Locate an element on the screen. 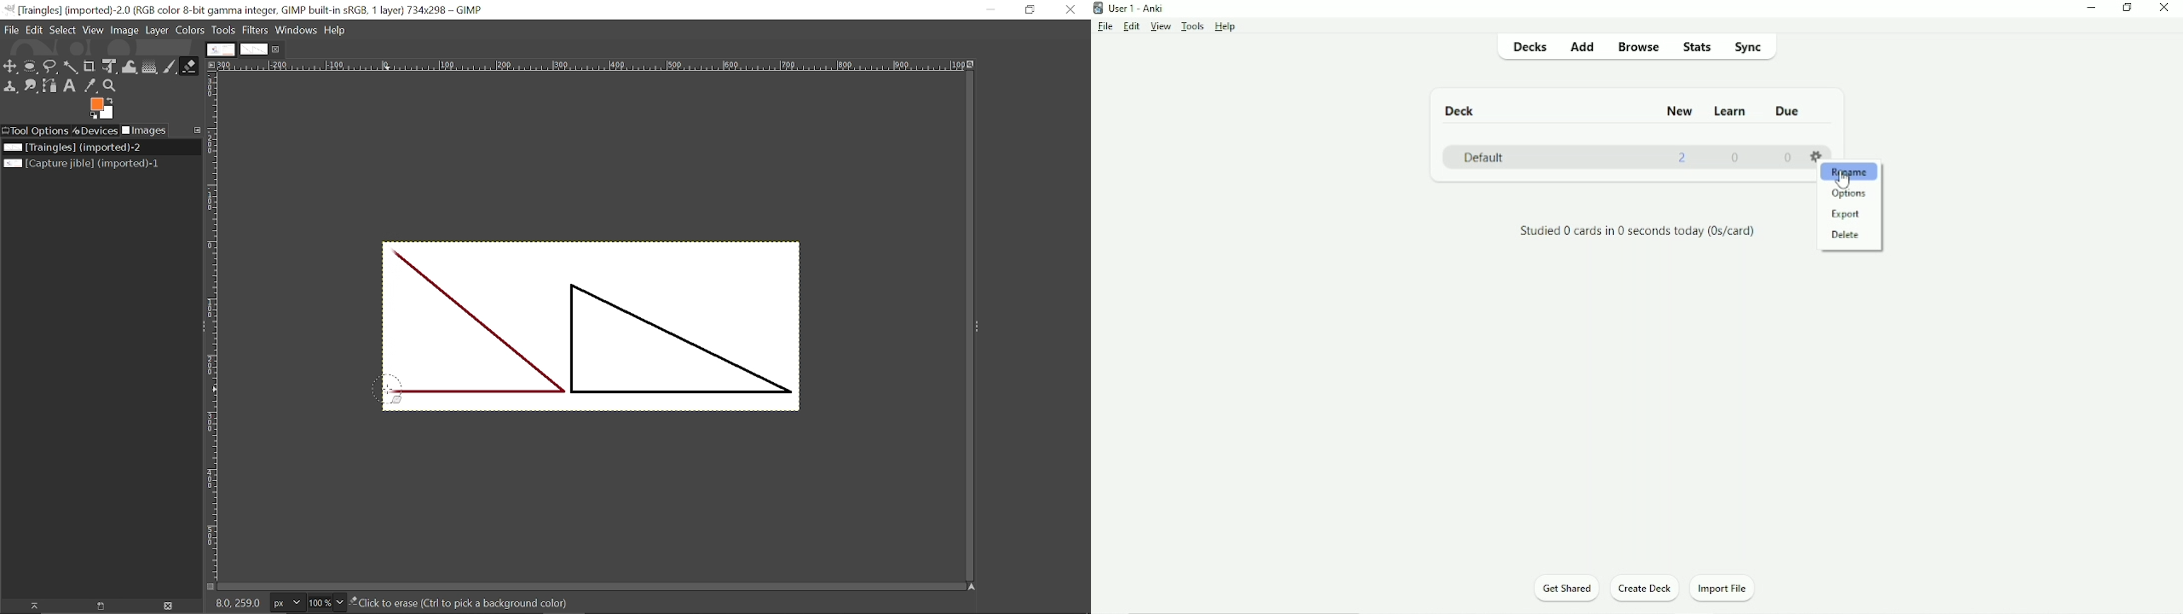  Due is located at coordinates (1786, 111).